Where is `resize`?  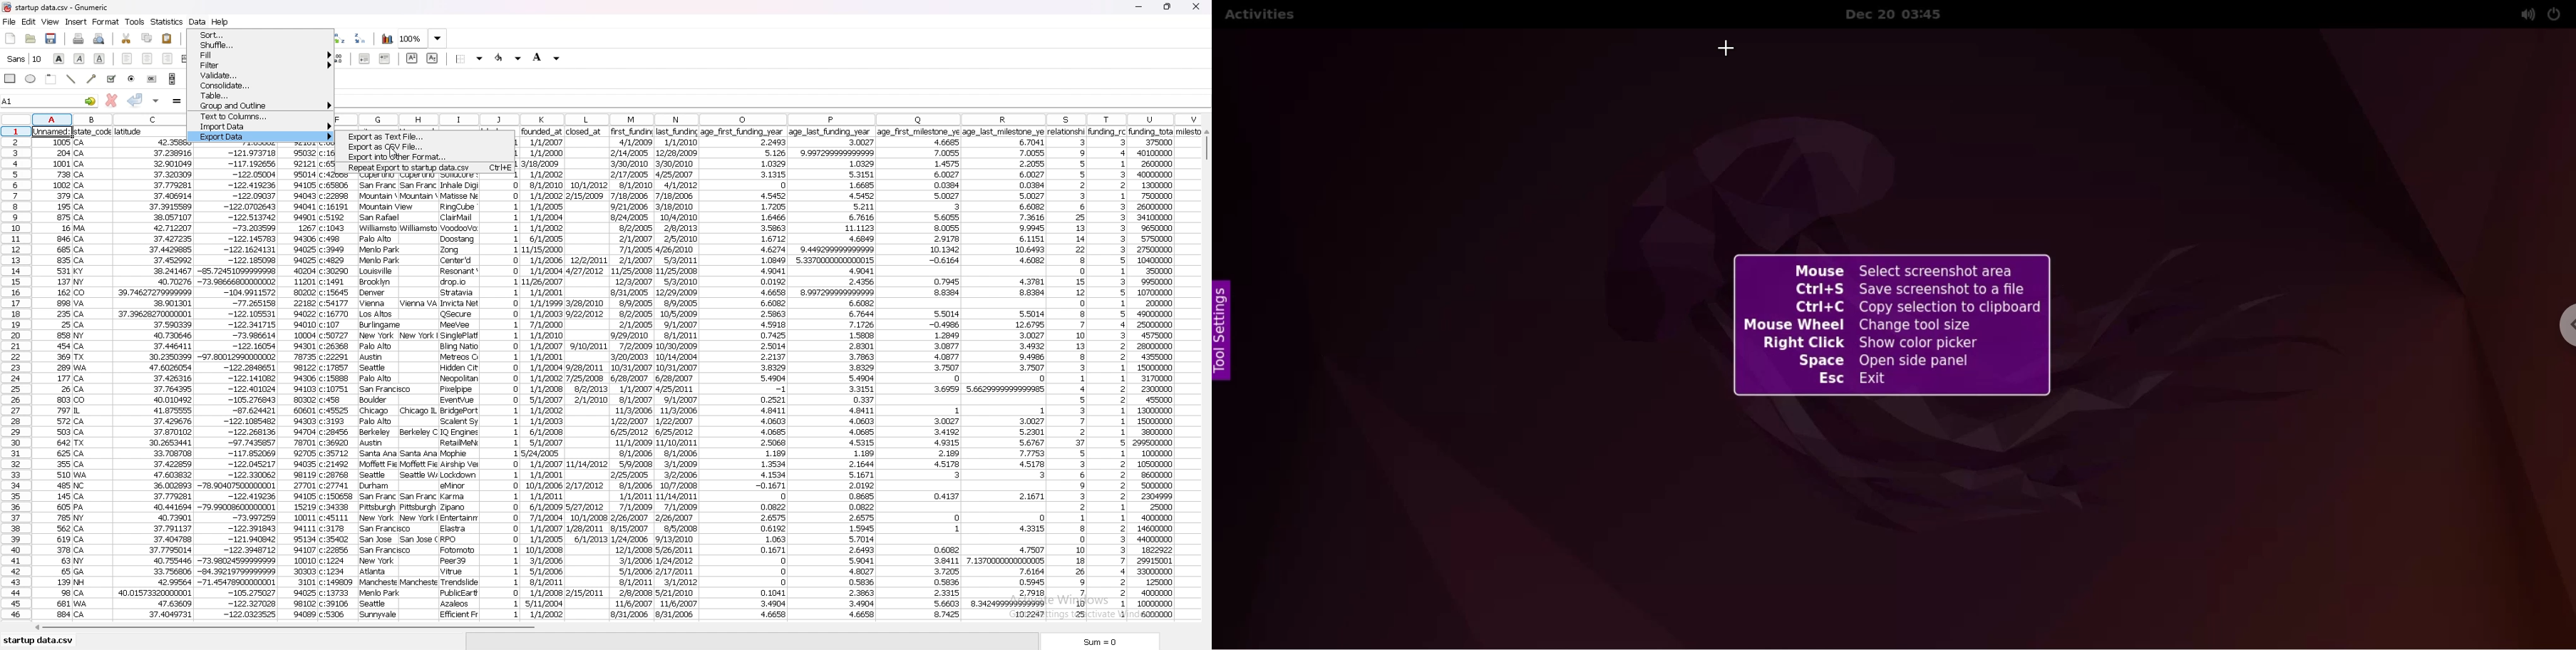 resize is located at coordinates (1168, 6).